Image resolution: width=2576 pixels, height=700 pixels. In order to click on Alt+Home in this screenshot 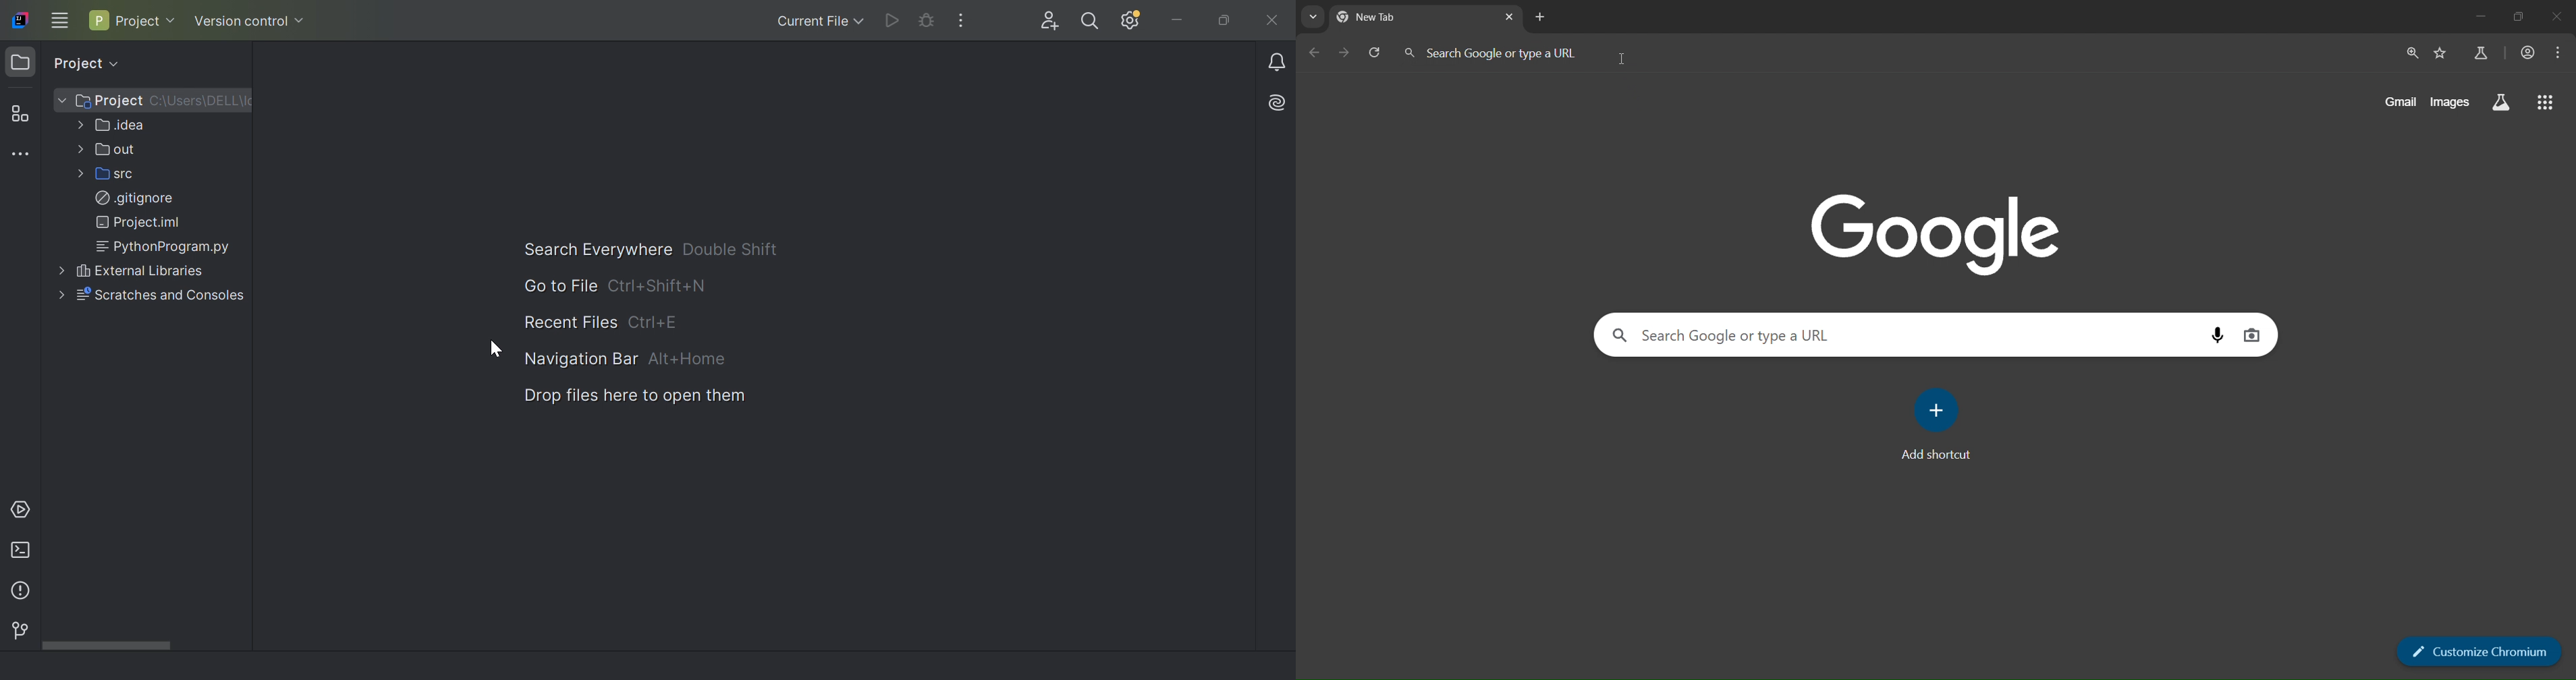, I will do `click(688, 358)`.